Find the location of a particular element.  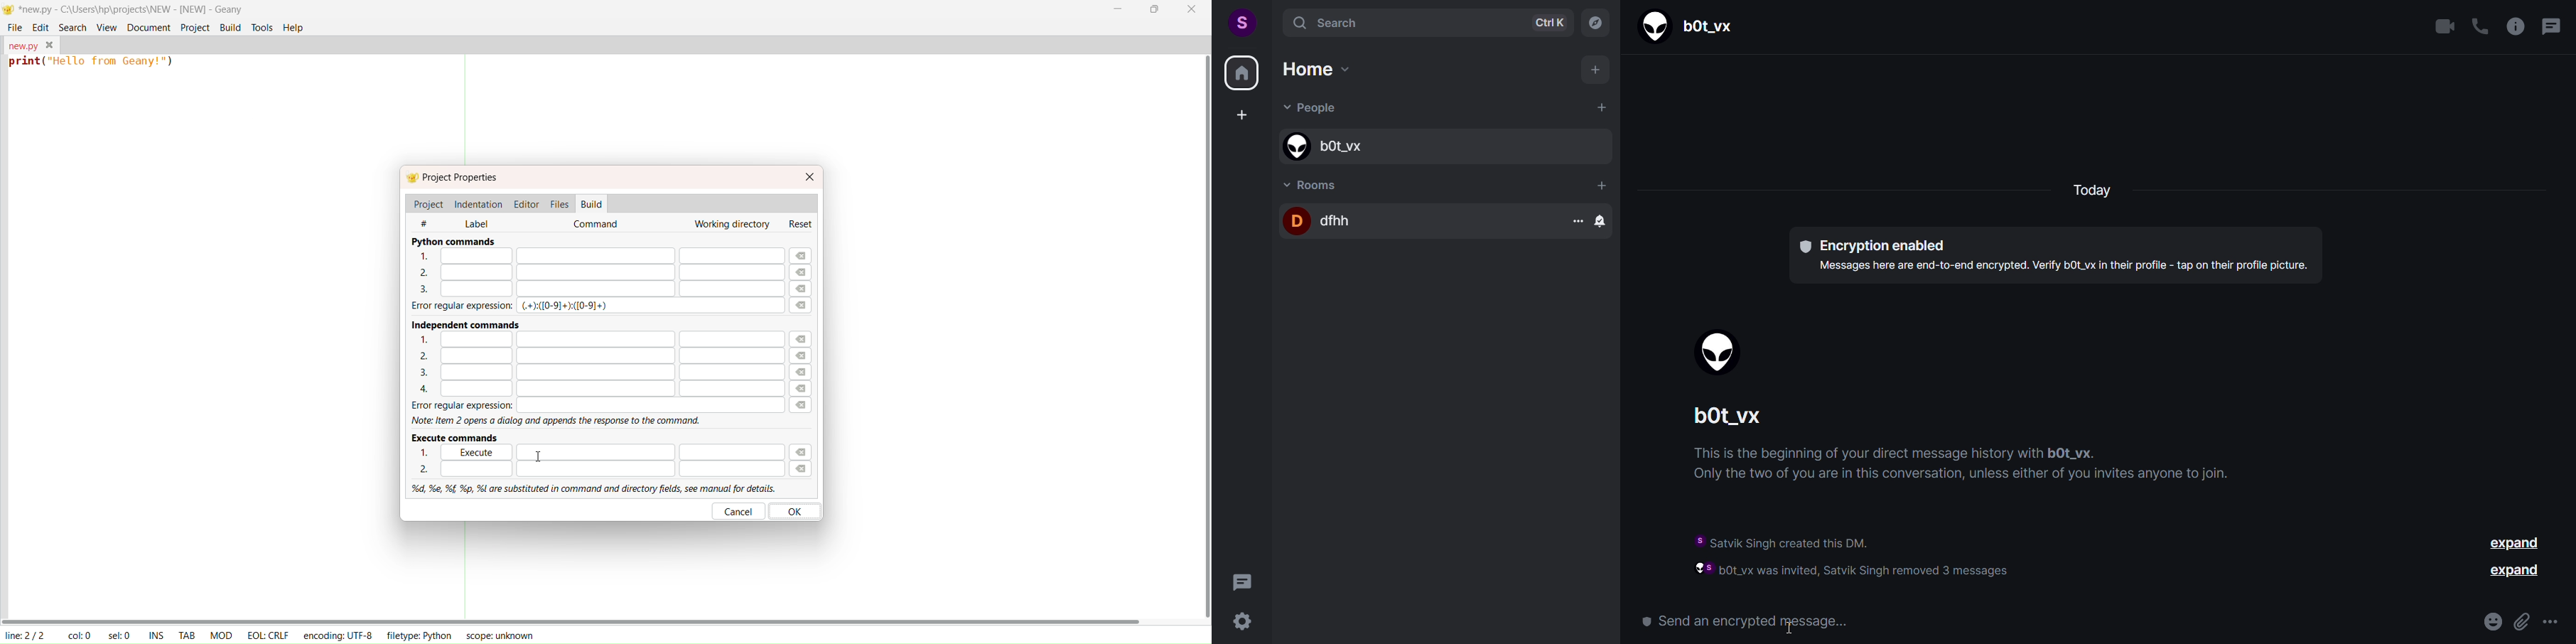

search is located at coordinates (1421, 21).